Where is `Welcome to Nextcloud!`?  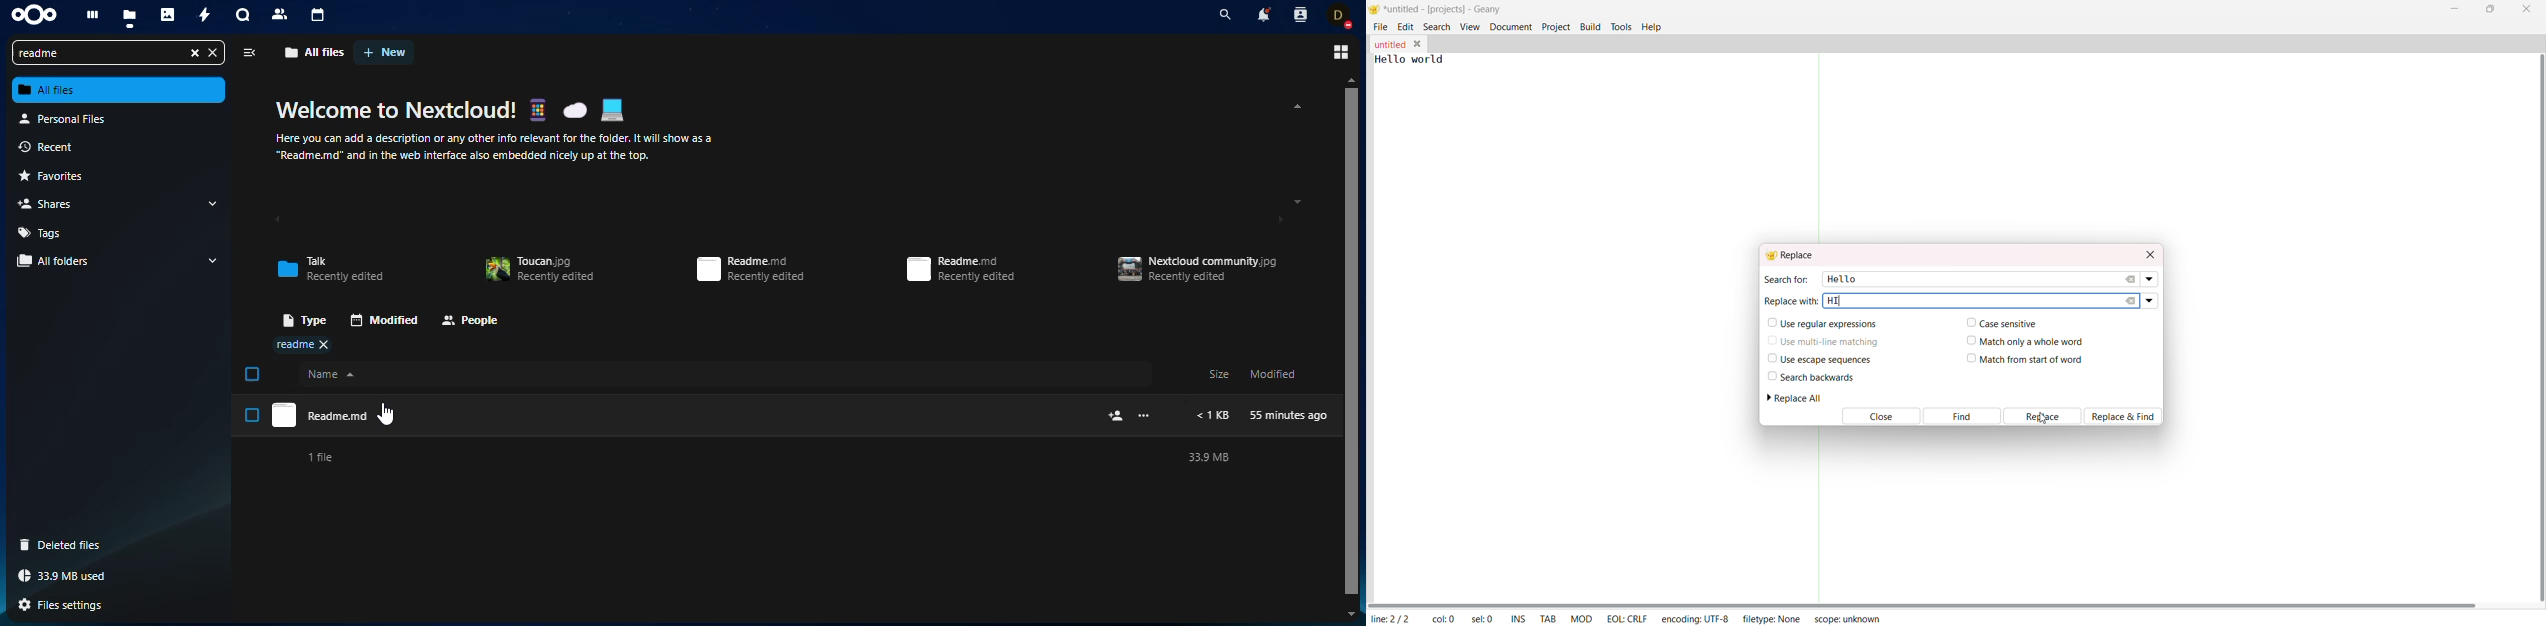
Welcome to Nextcloud! is located at coordinates (397, 110).